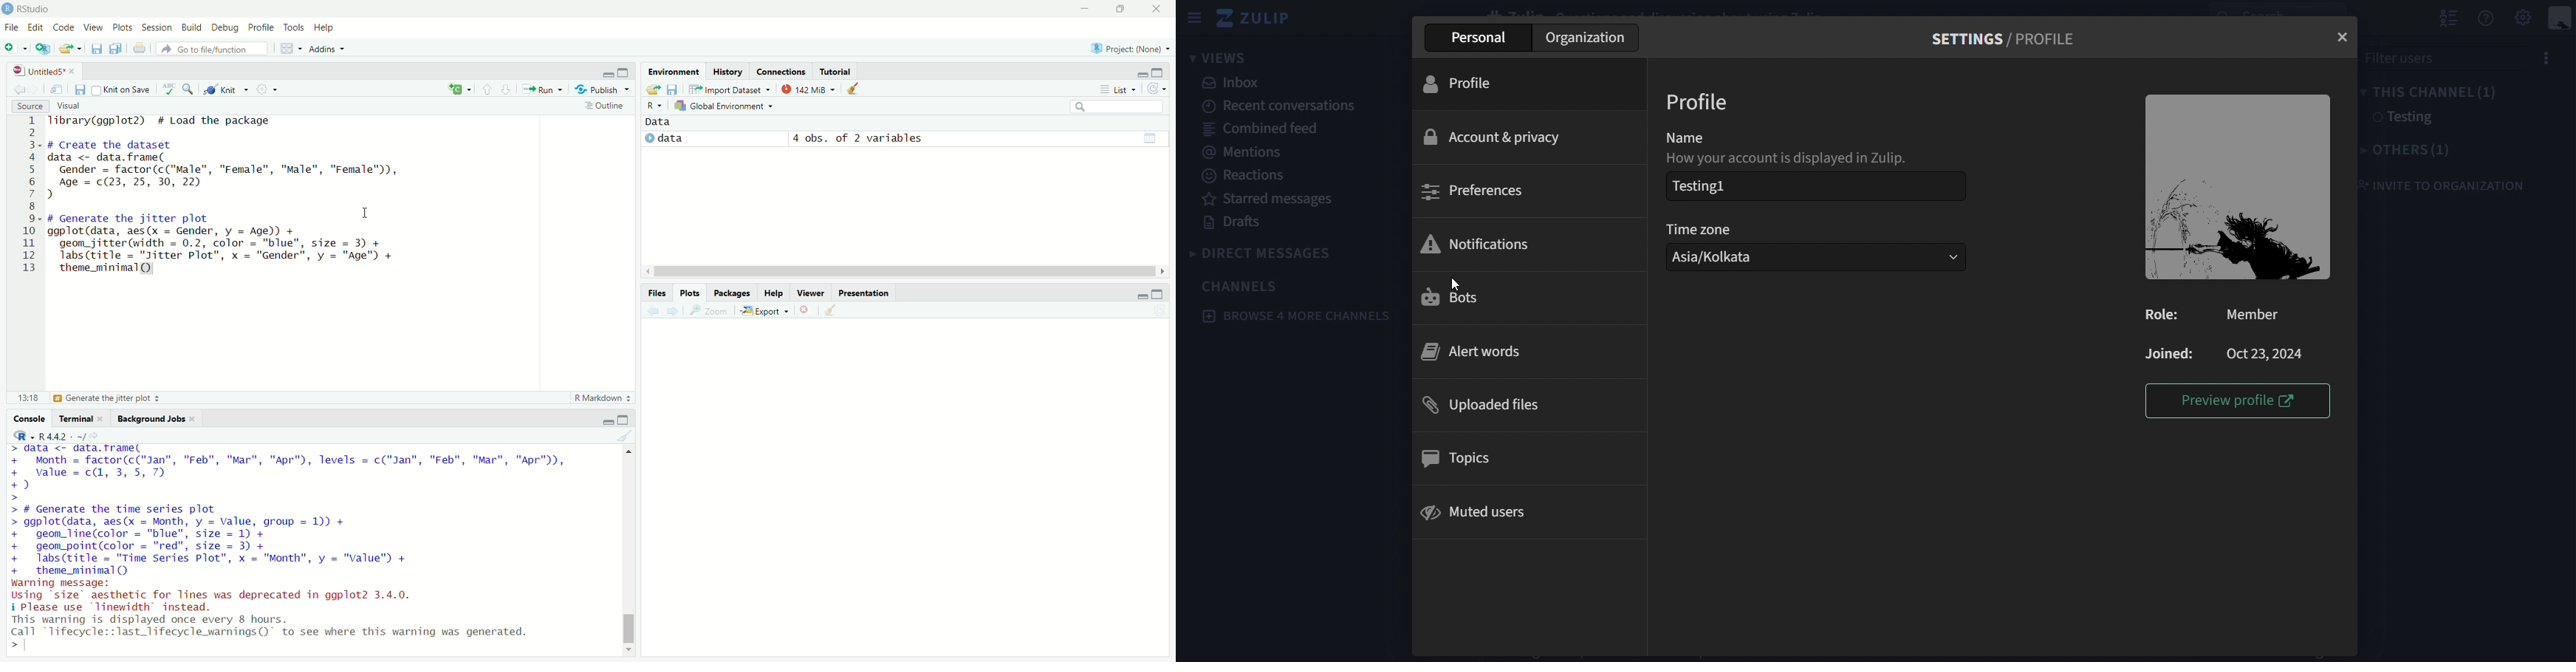 This screenshot has height=672, width=2576. Describe the element at coordinates (1271, 199) in the screenshot. I see `starred messages` at that location.